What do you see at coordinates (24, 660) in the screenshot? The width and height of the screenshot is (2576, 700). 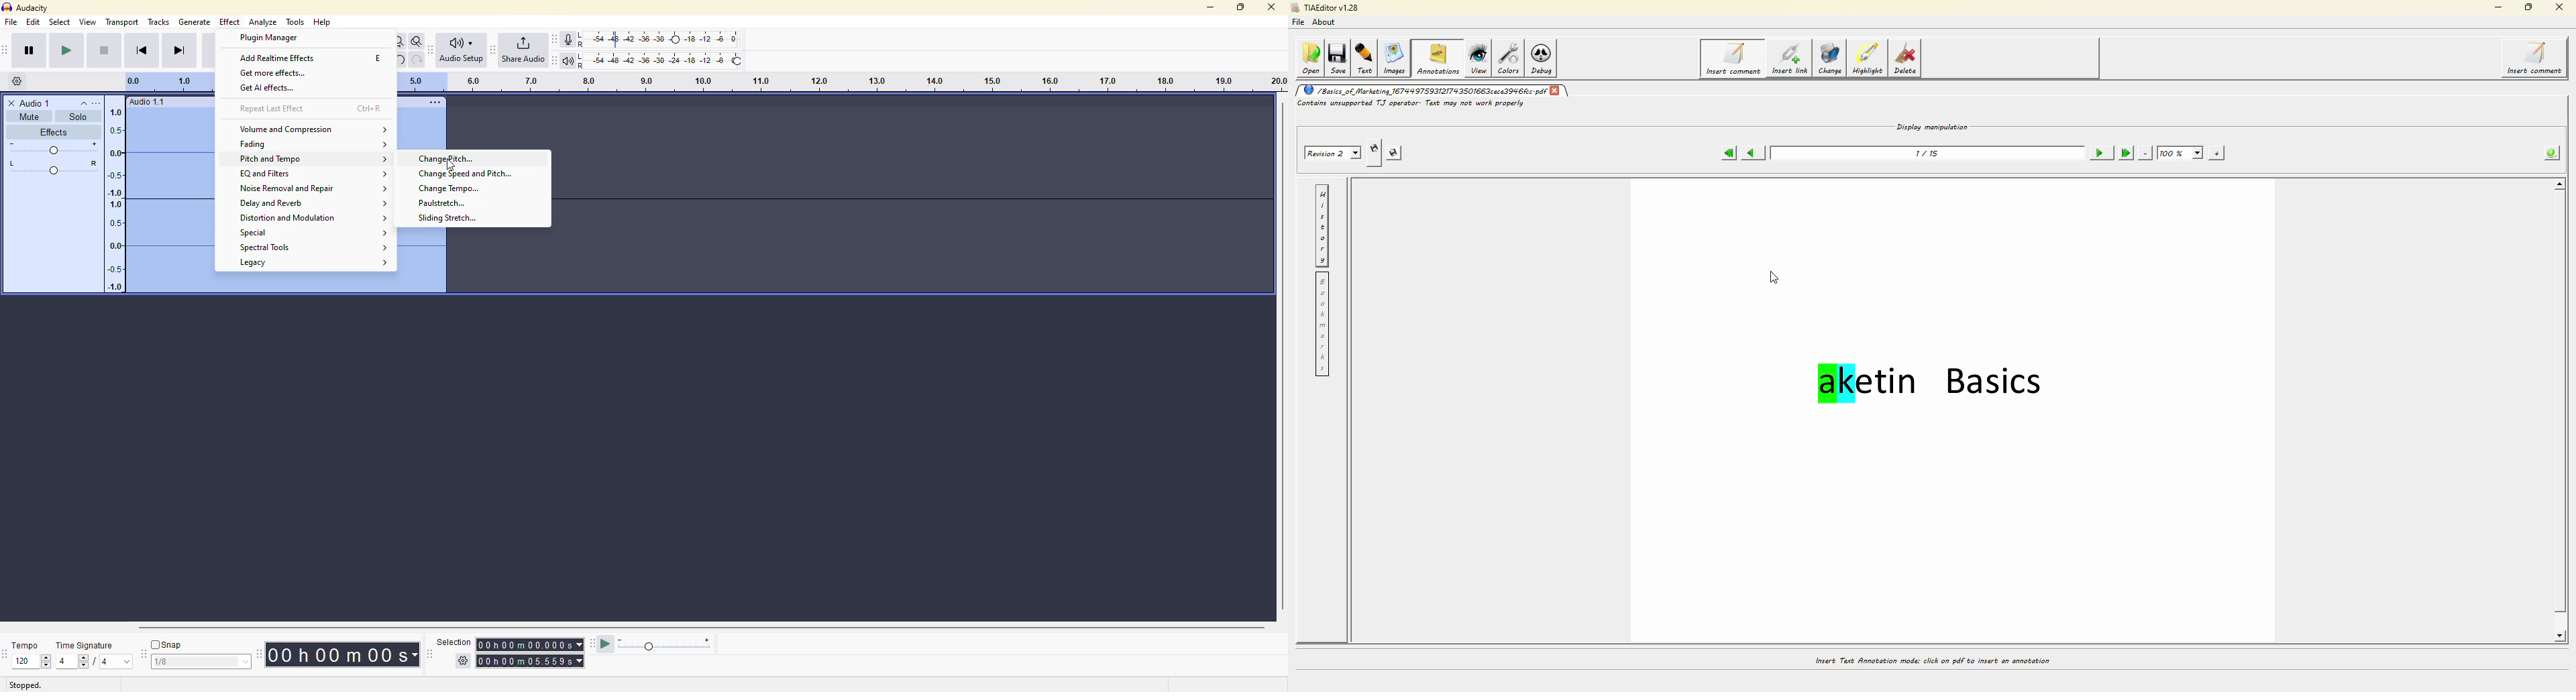 I see `120` at bounding box center [24, 660].